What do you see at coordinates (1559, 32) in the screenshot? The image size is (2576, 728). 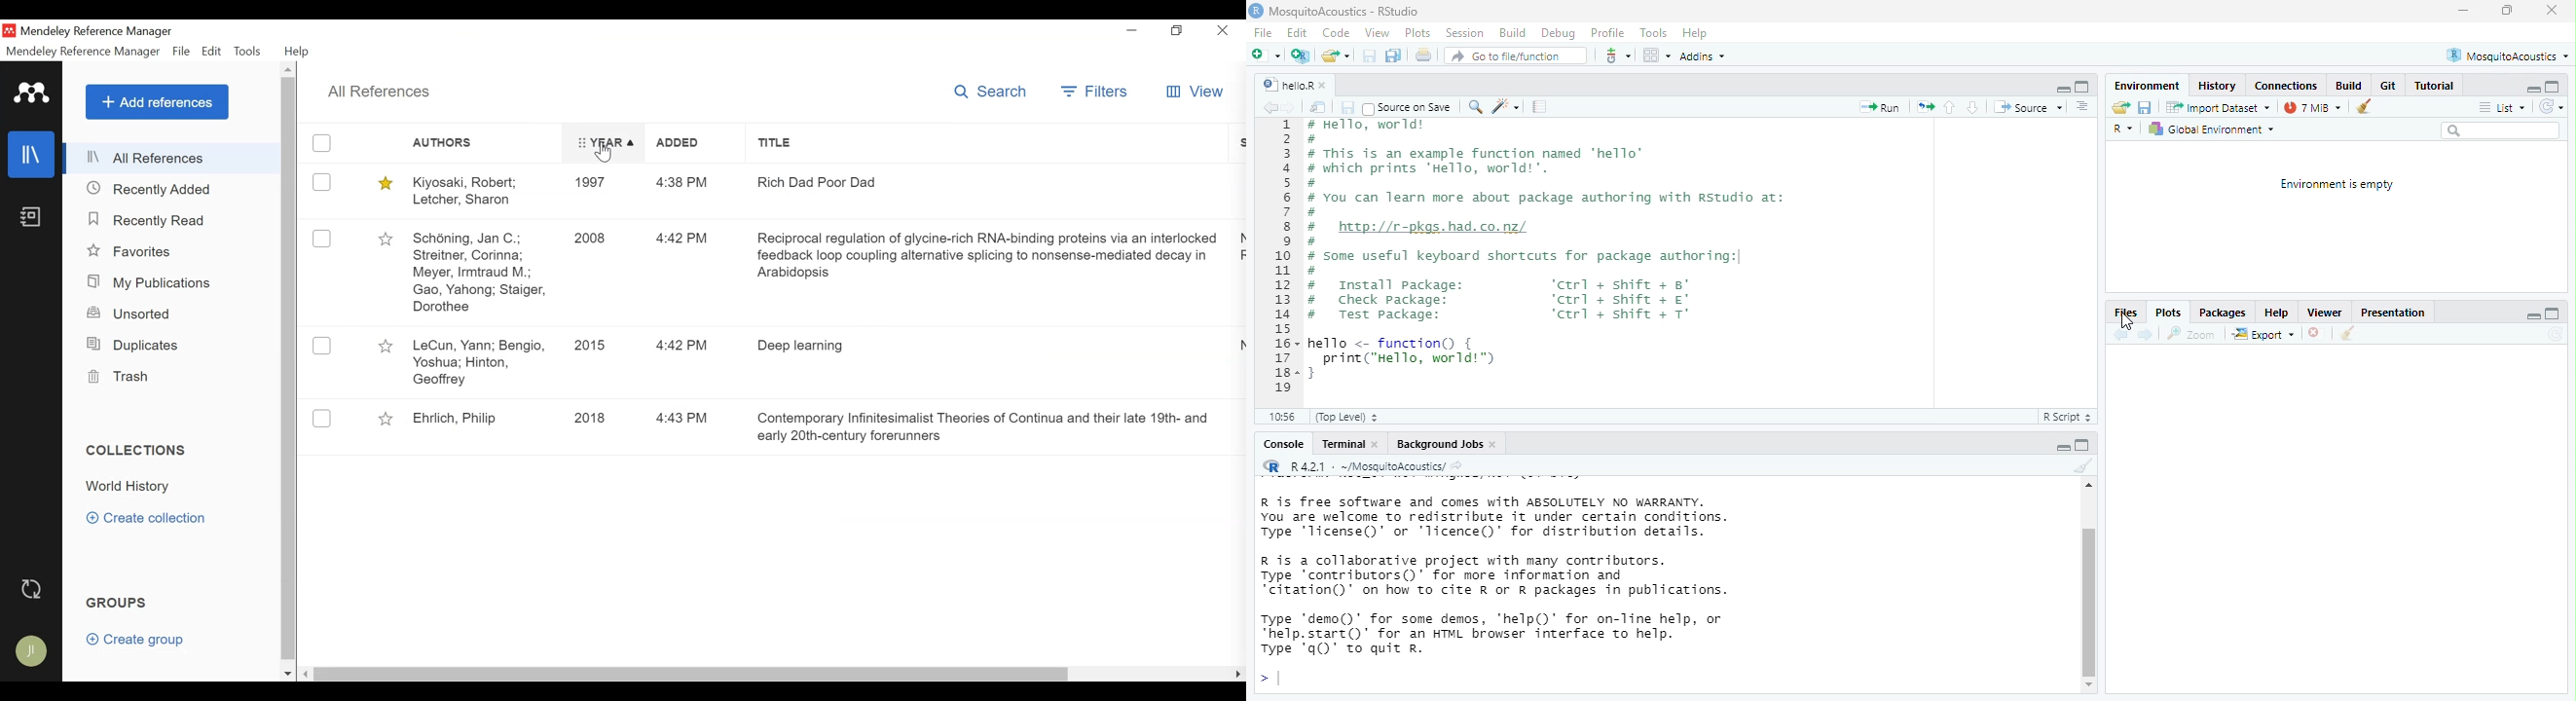 I see `Debug` at bounding box center [1559, 32].